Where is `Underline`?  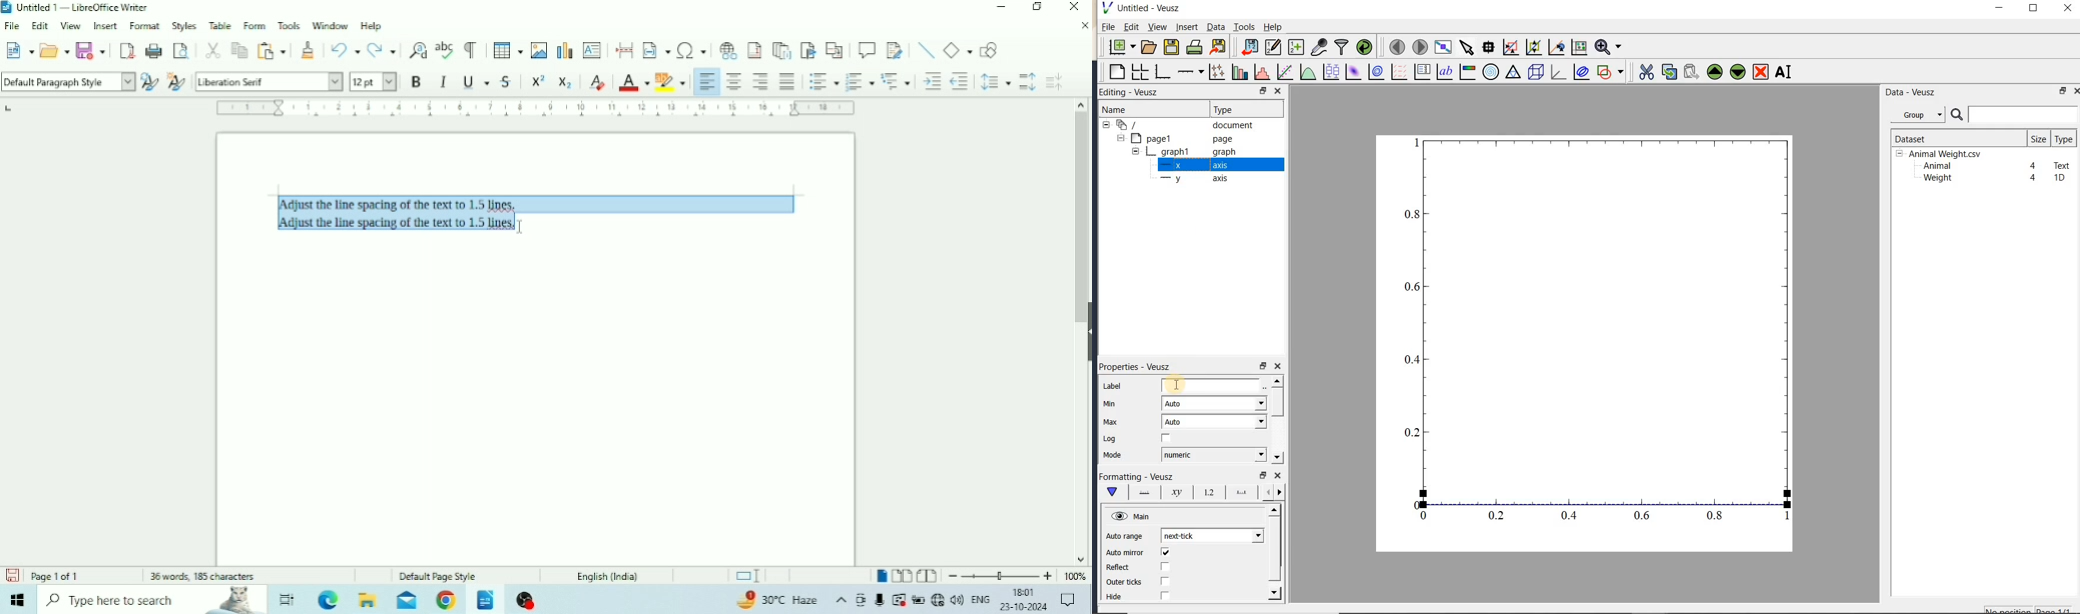
Underline is located at coordinates (475, 81).